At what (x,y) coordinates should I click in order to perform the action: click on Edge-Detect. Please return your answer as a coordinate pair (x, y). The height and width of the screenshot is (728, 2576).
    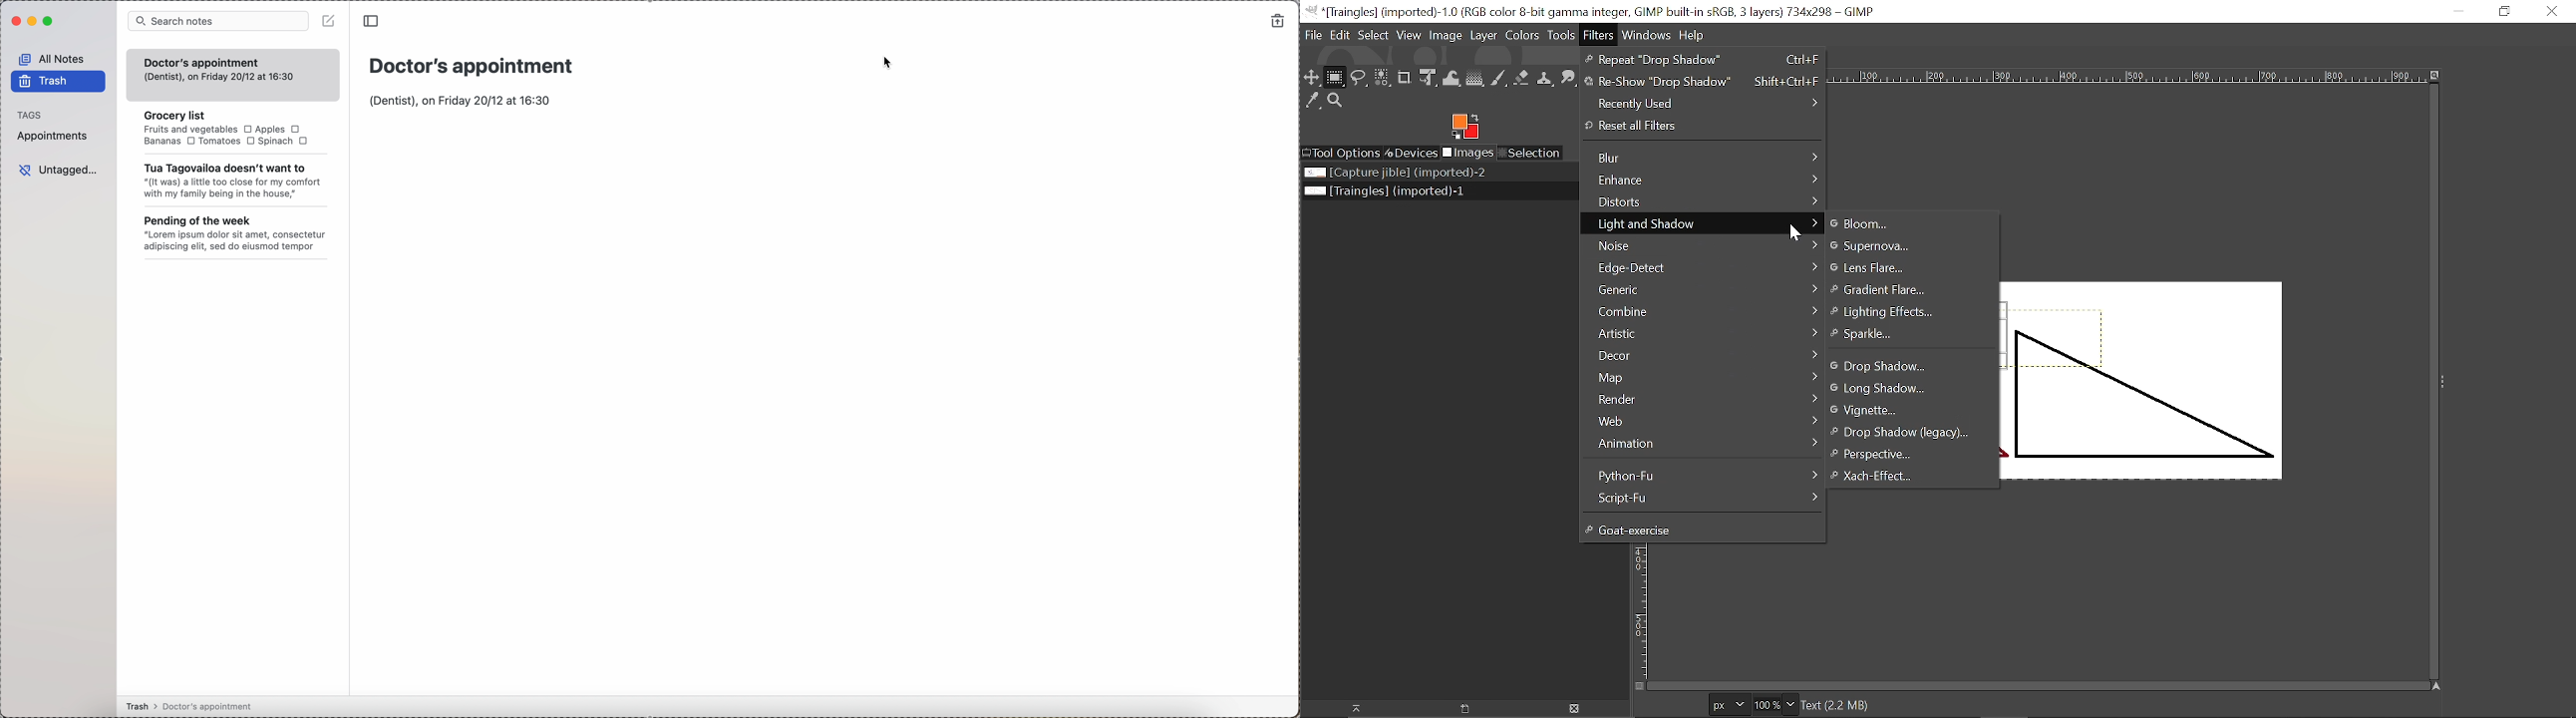
    Looking at the image, I should click on (1704, 268).